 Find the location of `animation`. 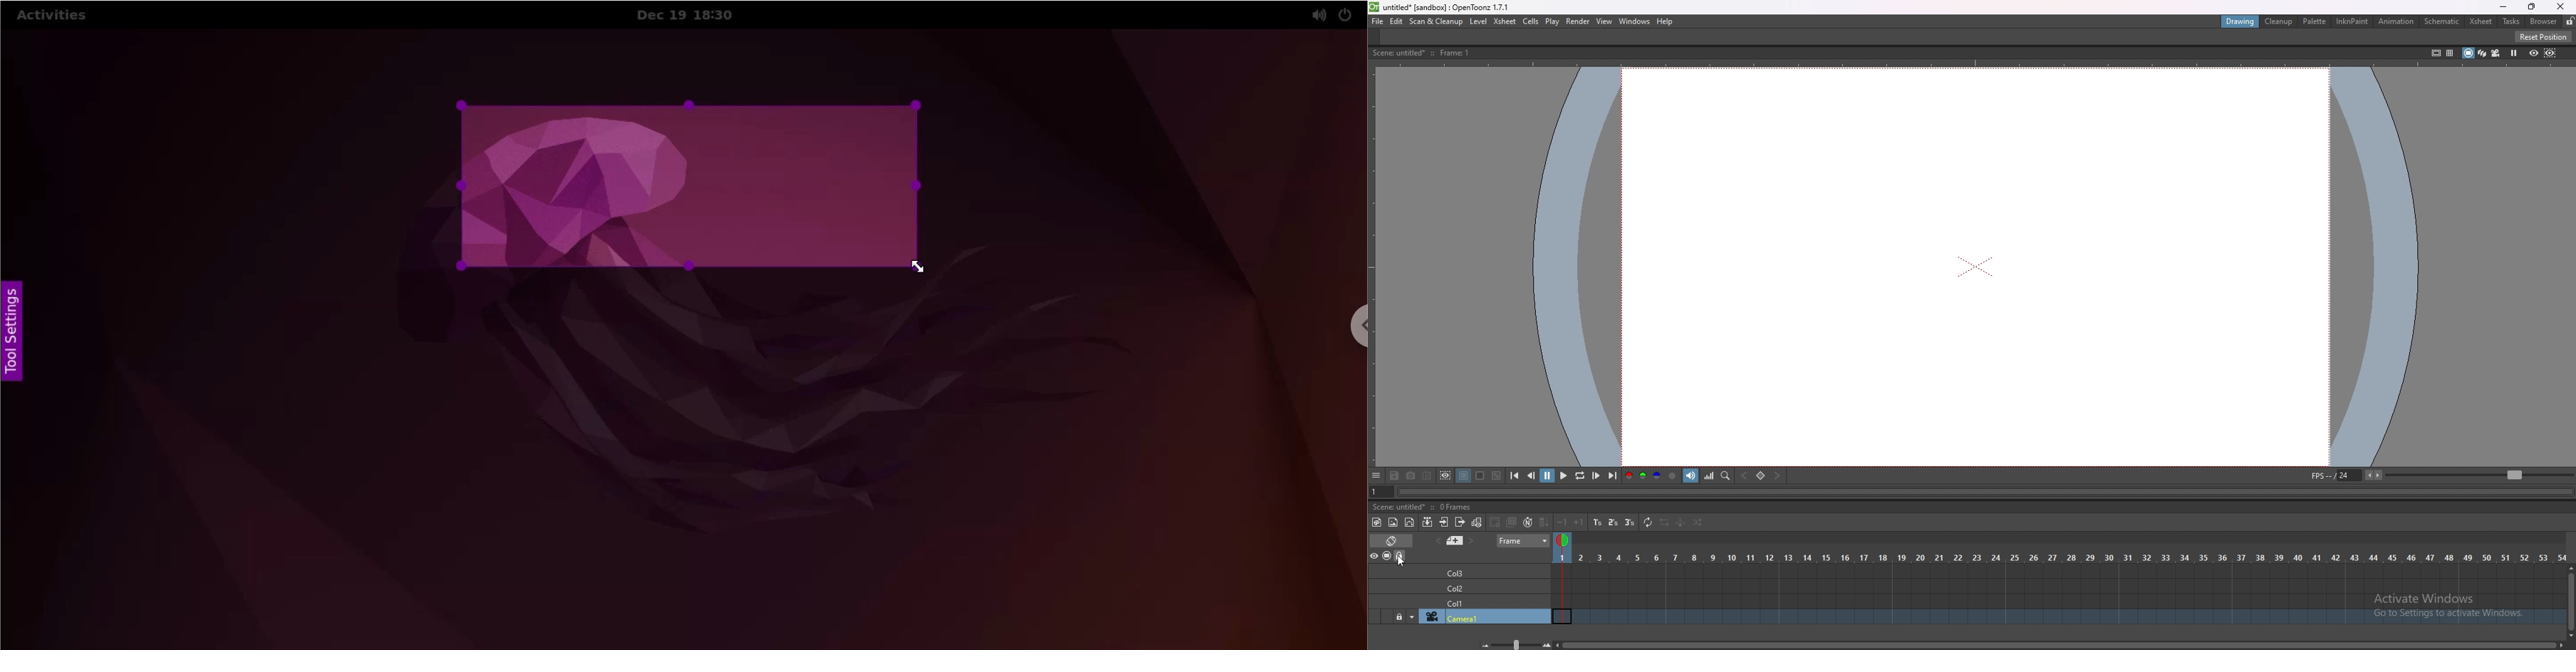

animation is located at coordinates (2397, 22).